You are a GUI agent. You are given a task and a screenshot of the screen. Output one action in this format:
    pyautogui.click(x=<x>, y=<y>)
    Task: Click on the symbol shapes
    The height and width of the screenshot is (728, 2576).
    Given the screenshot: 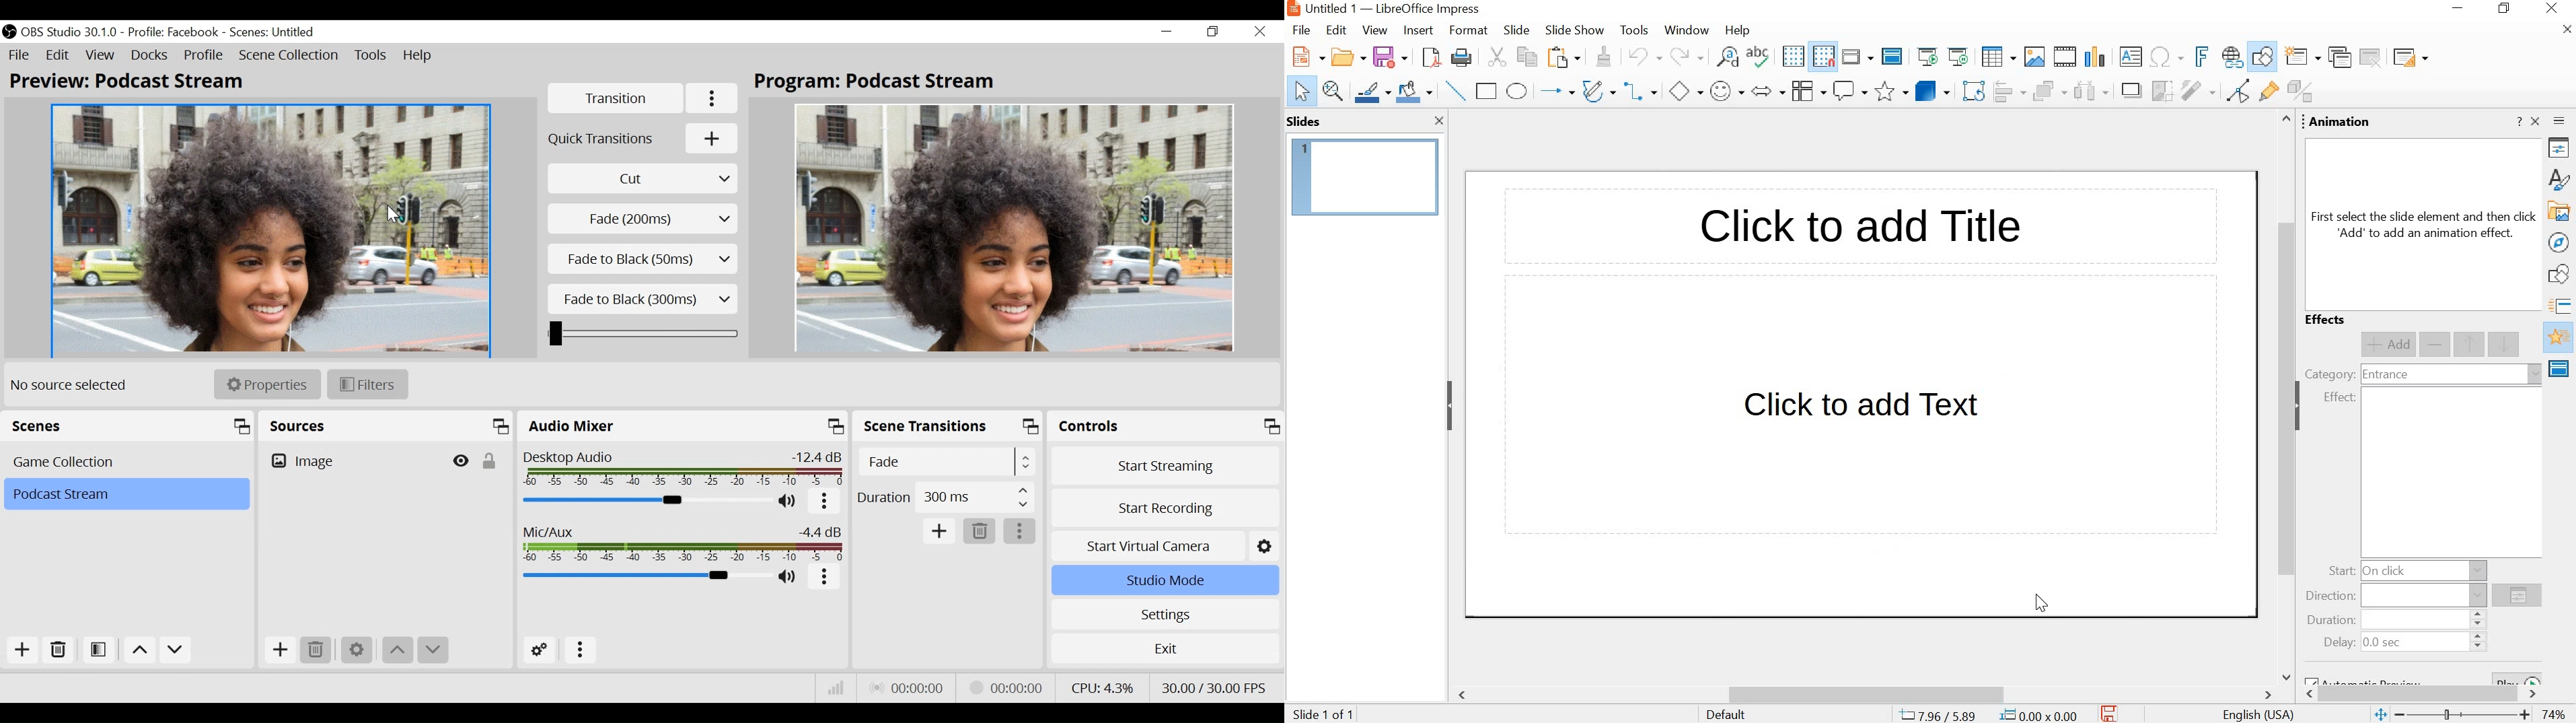 What is the action you would take?
    pyautogui.click(x=1726, y=92)
    